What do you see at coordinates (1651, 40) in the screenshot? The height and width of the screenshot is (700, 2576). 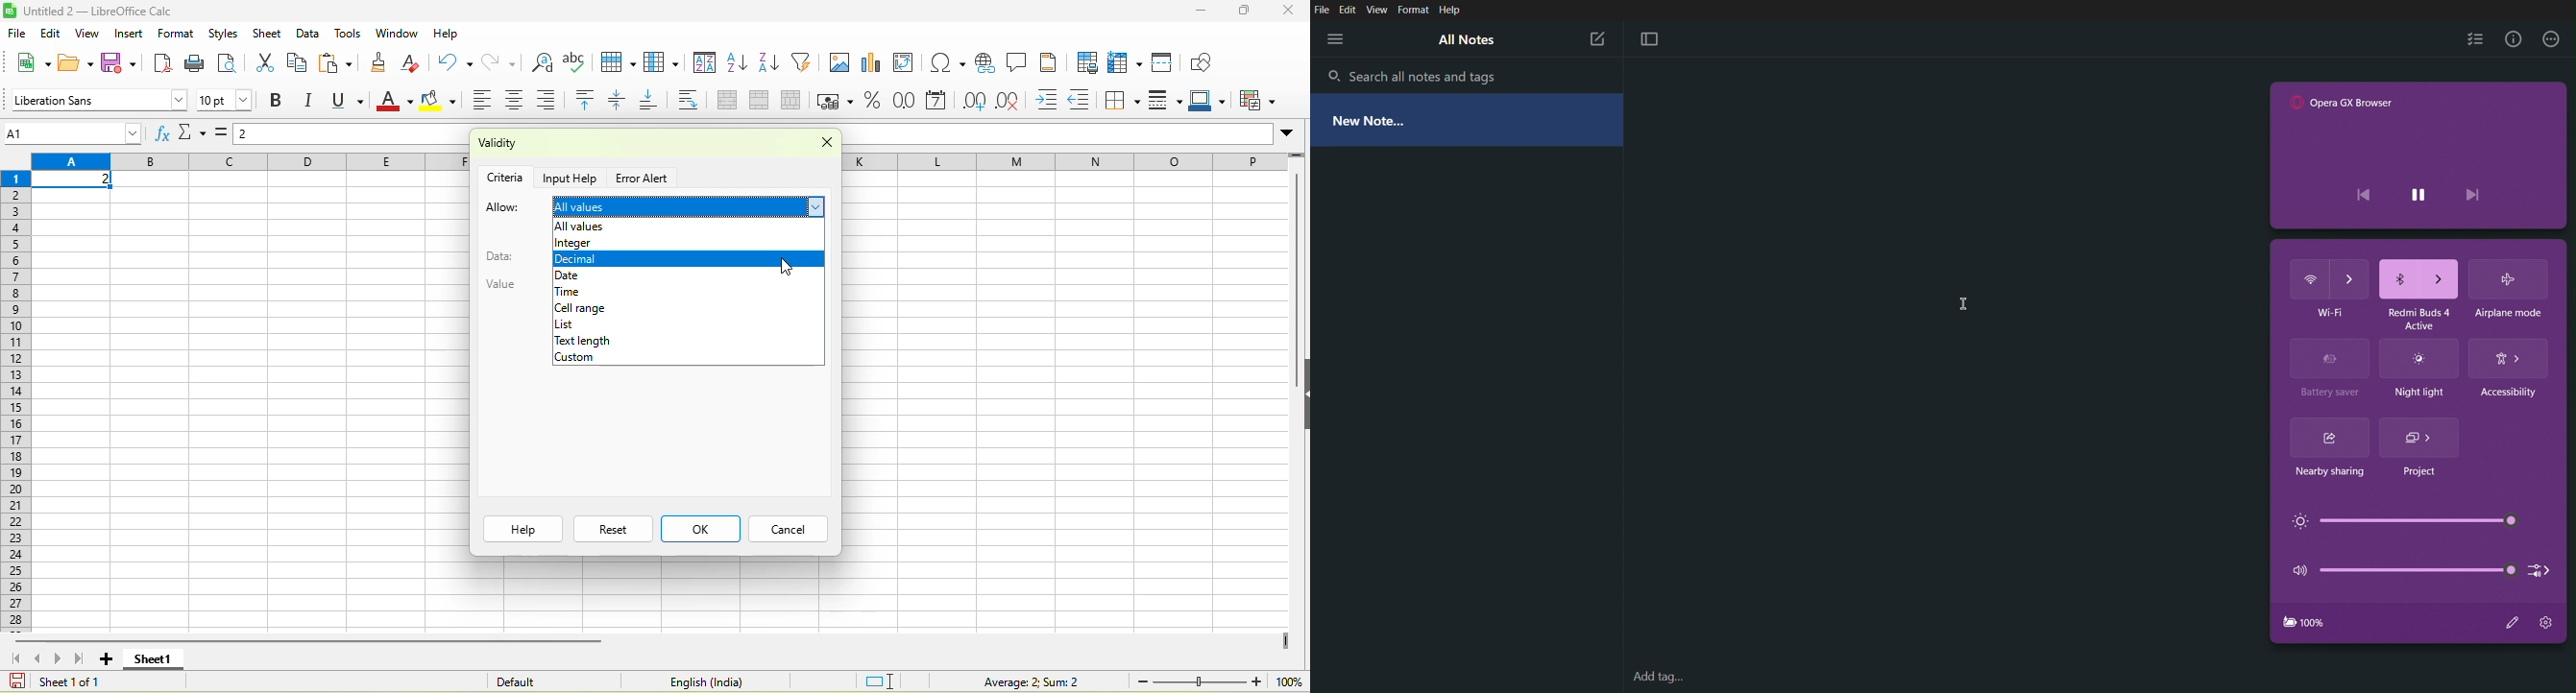 I see `Focus Mode` at bounding box center [1651, 40].